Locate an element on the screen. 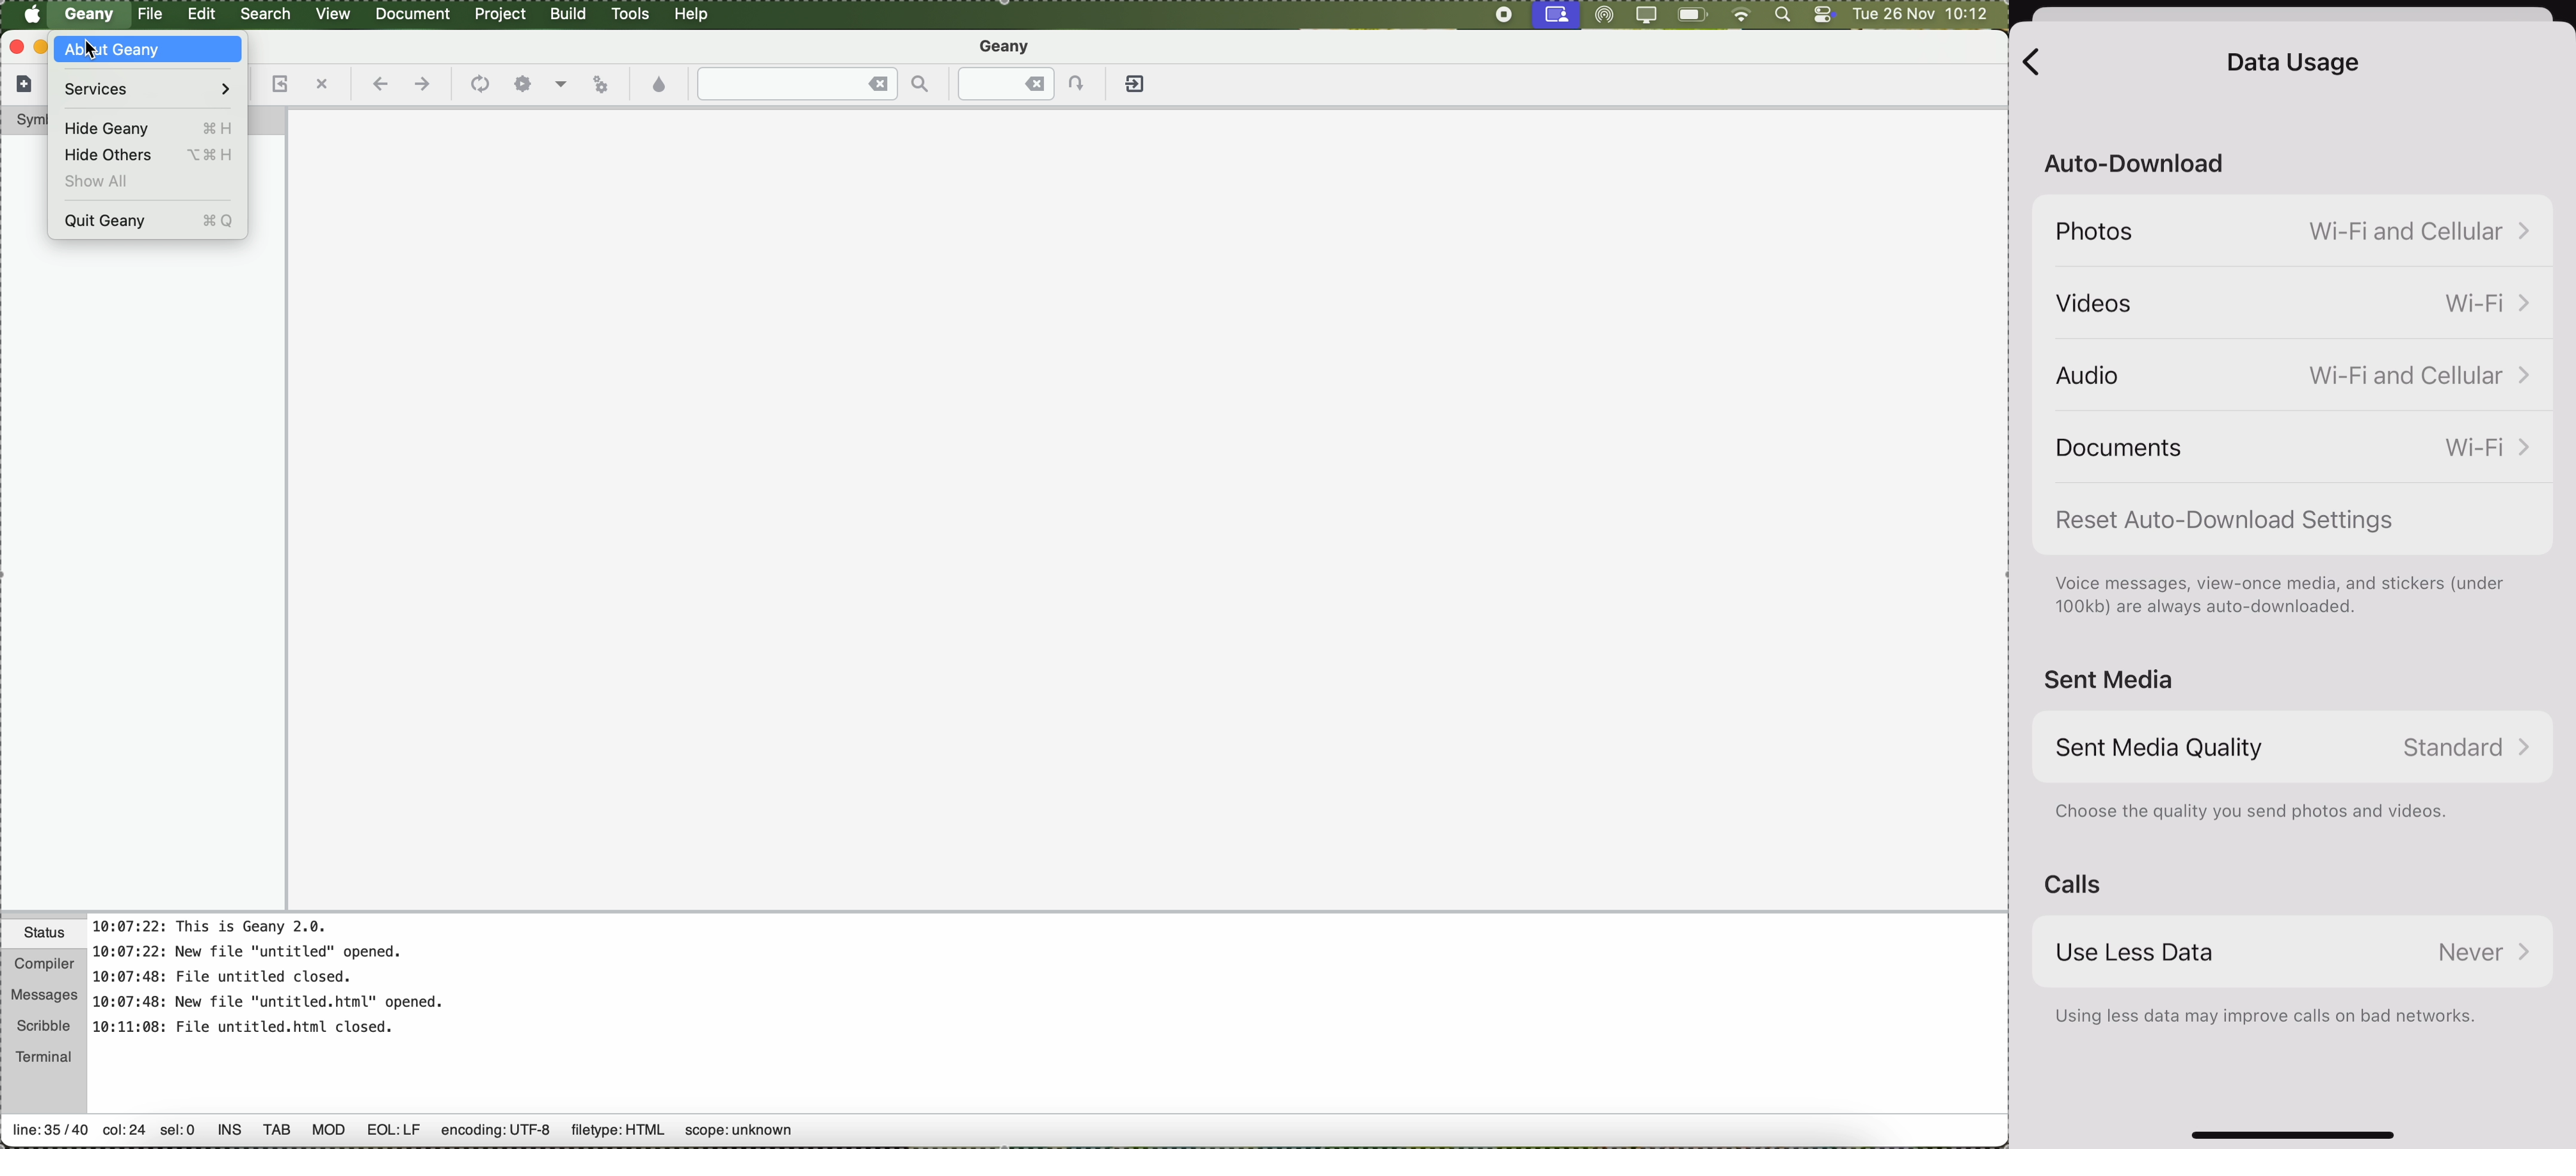 The height and width of the screenshot is (1176, 2576). new file is located at coordinates (25, 87).